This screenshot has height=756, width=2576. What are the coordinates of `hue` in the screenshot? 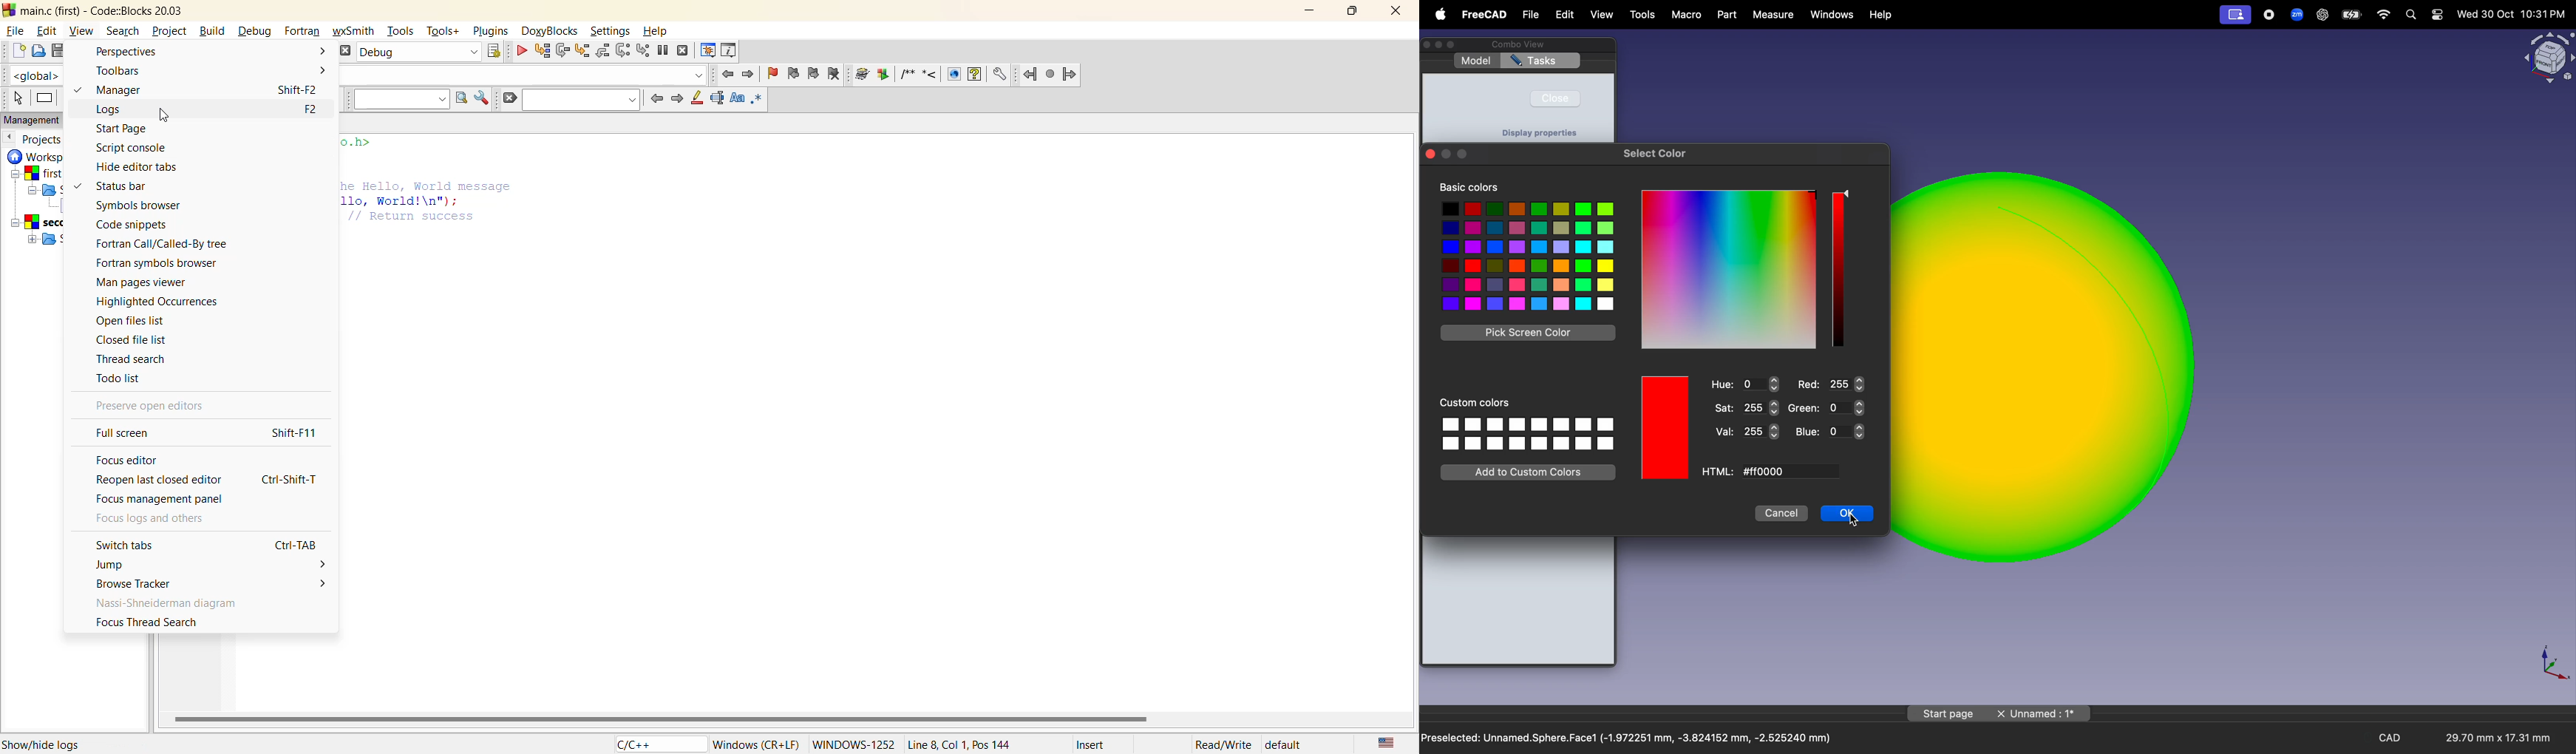 It's located at (1746, 384).